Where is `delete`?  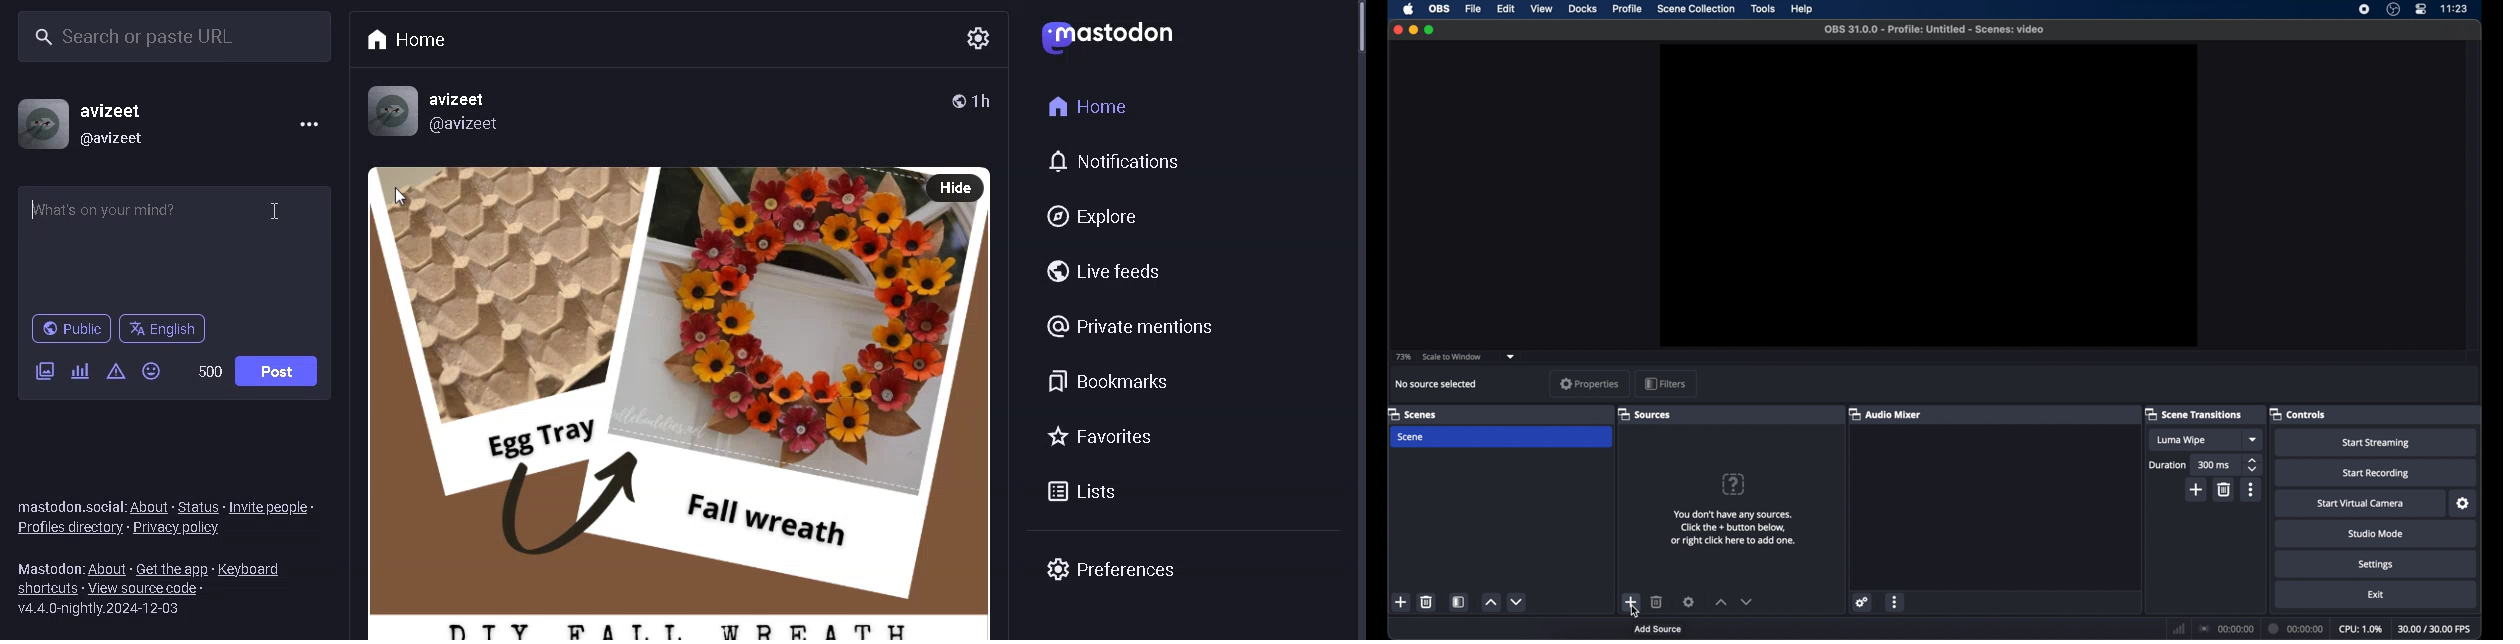
delete is located at coordinates (2224, 489).